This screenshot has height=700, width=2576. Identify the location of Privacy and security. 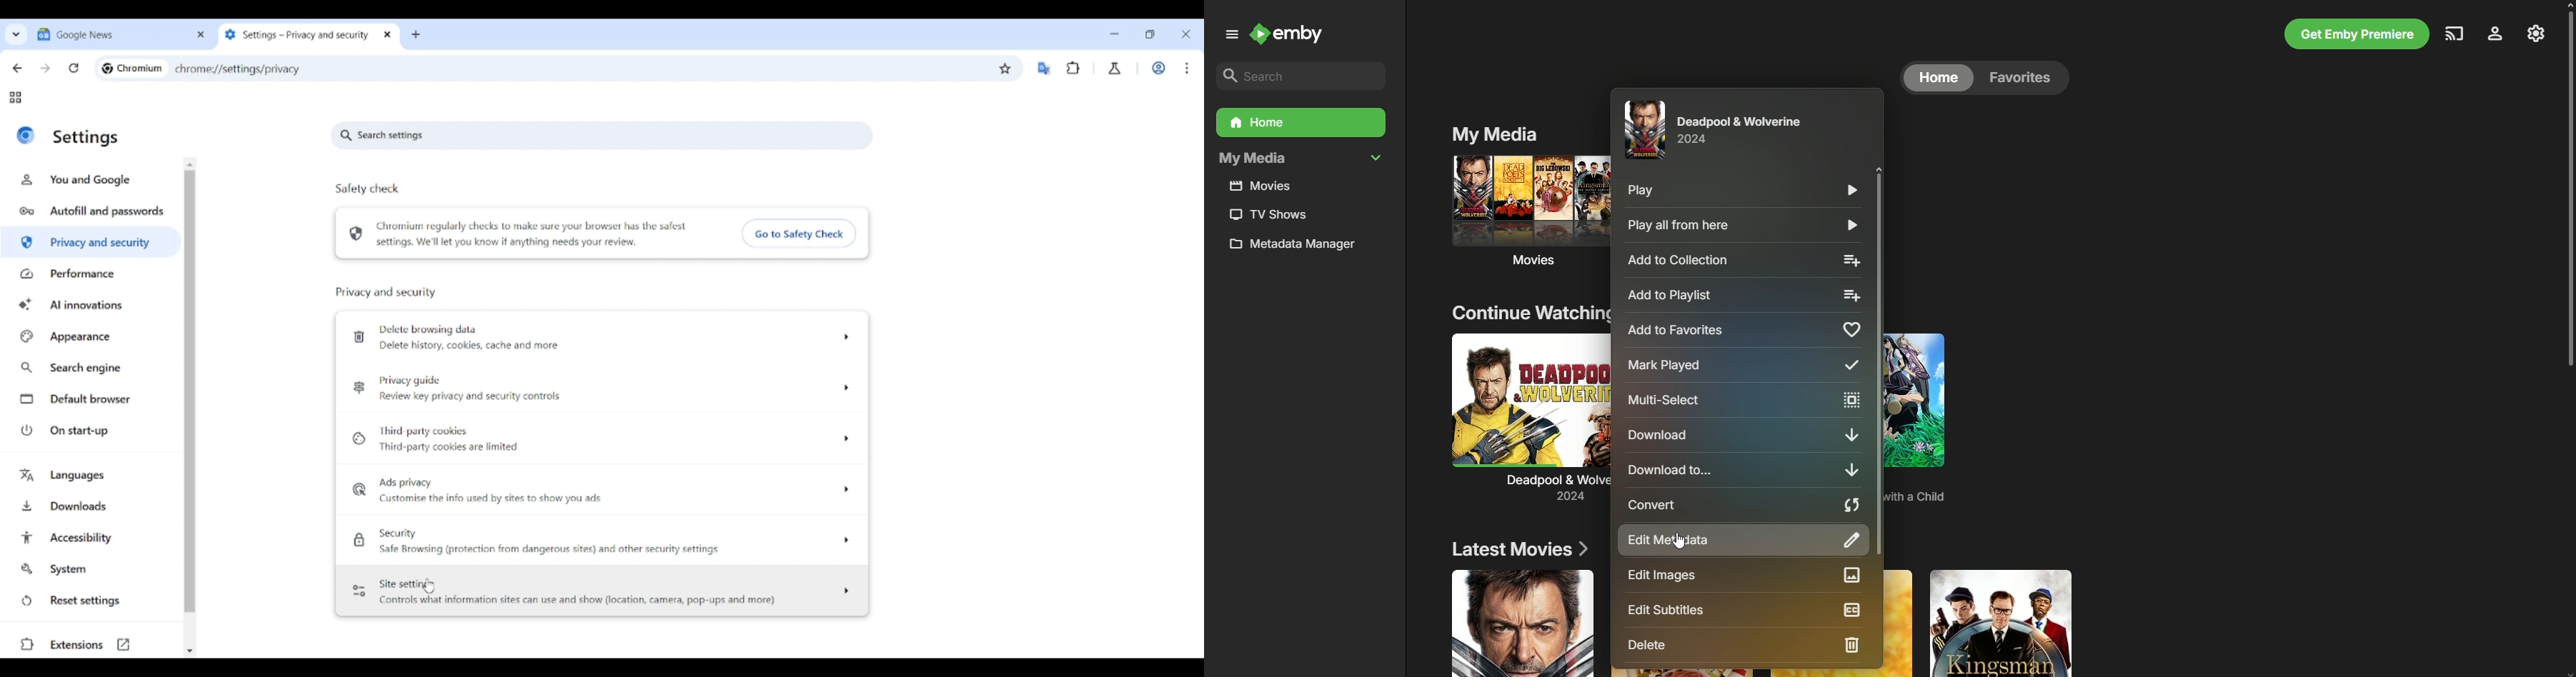
(384, 292).